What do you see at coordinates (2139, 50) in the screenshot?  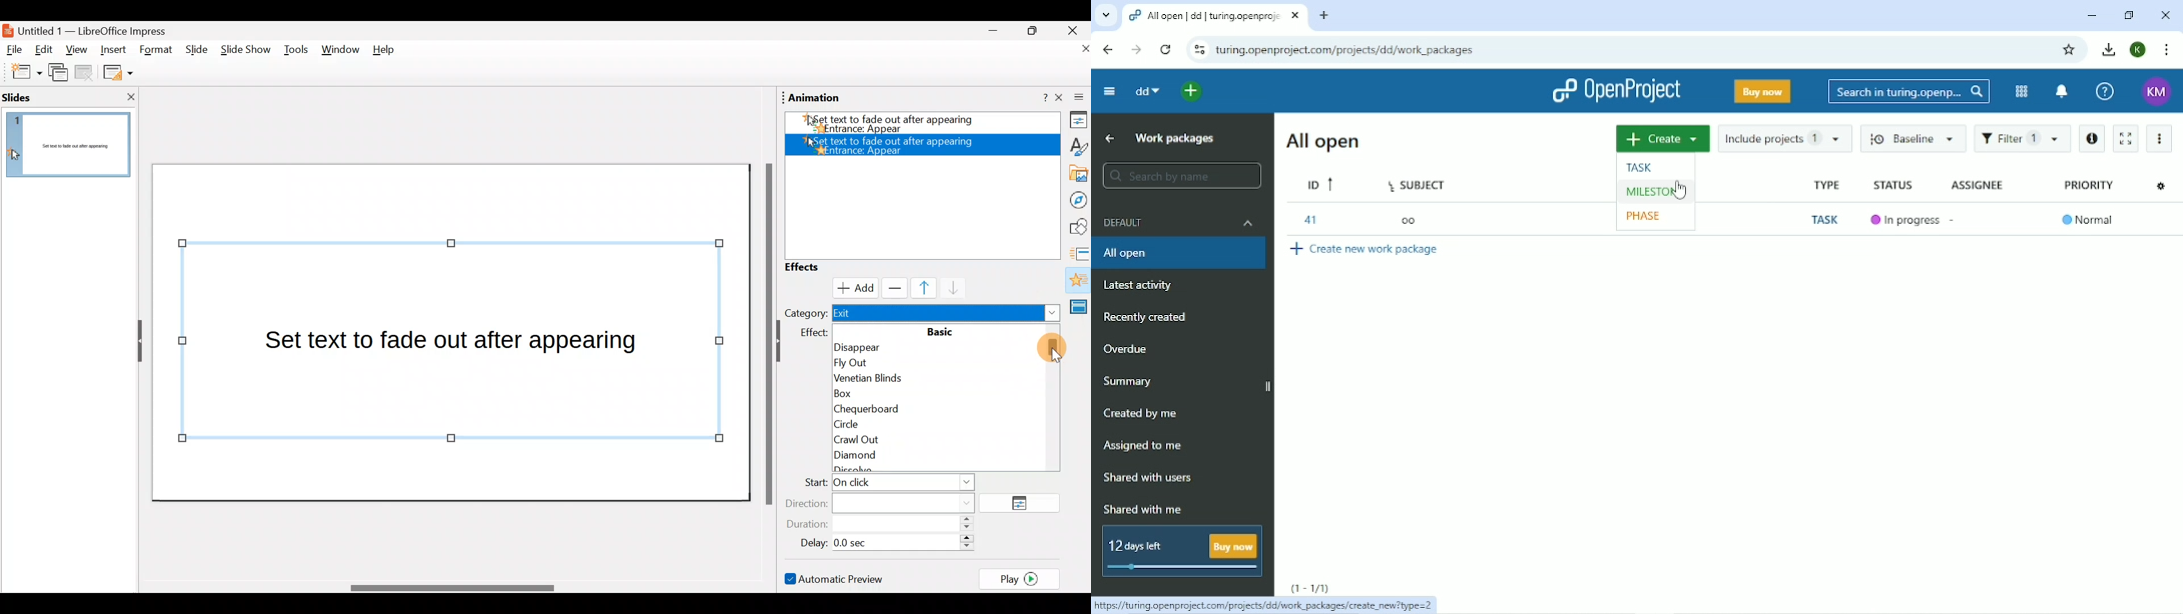 I see `K` at bounding box center [2139, 50].